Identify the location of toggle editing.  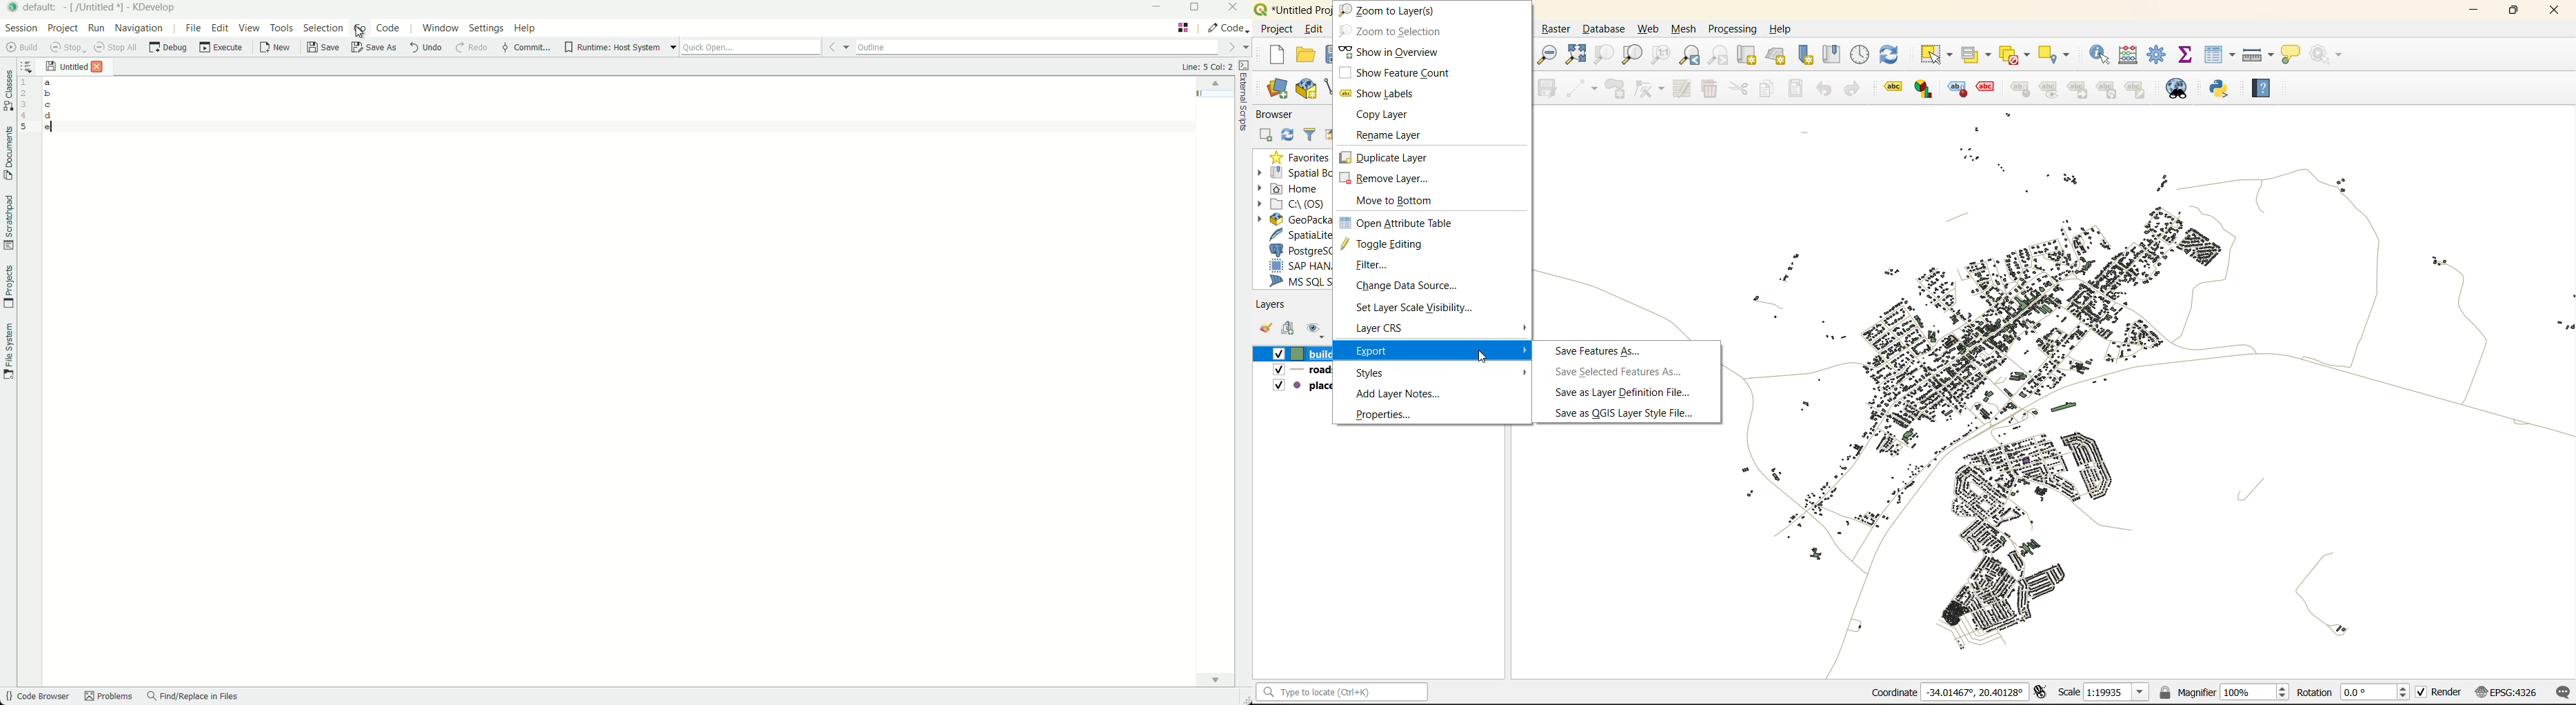
(1385, 244).